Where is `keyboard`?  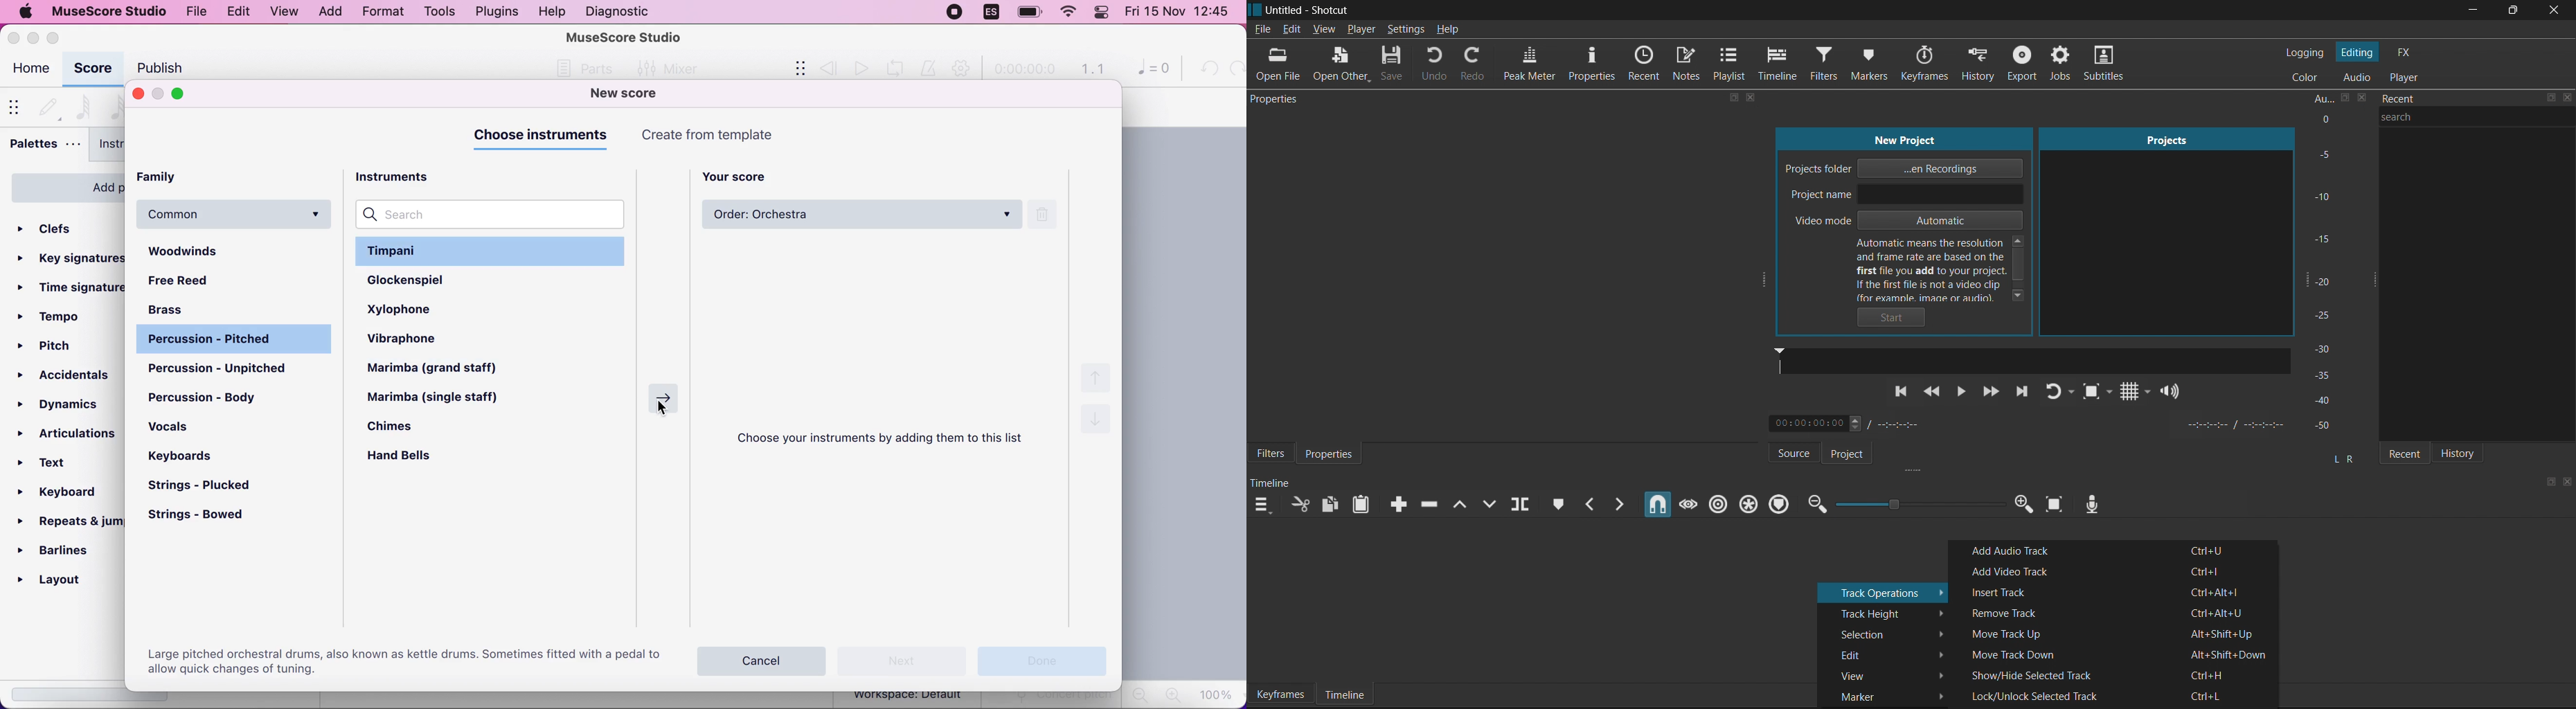
keyboard is located at coordinates (65, 494).